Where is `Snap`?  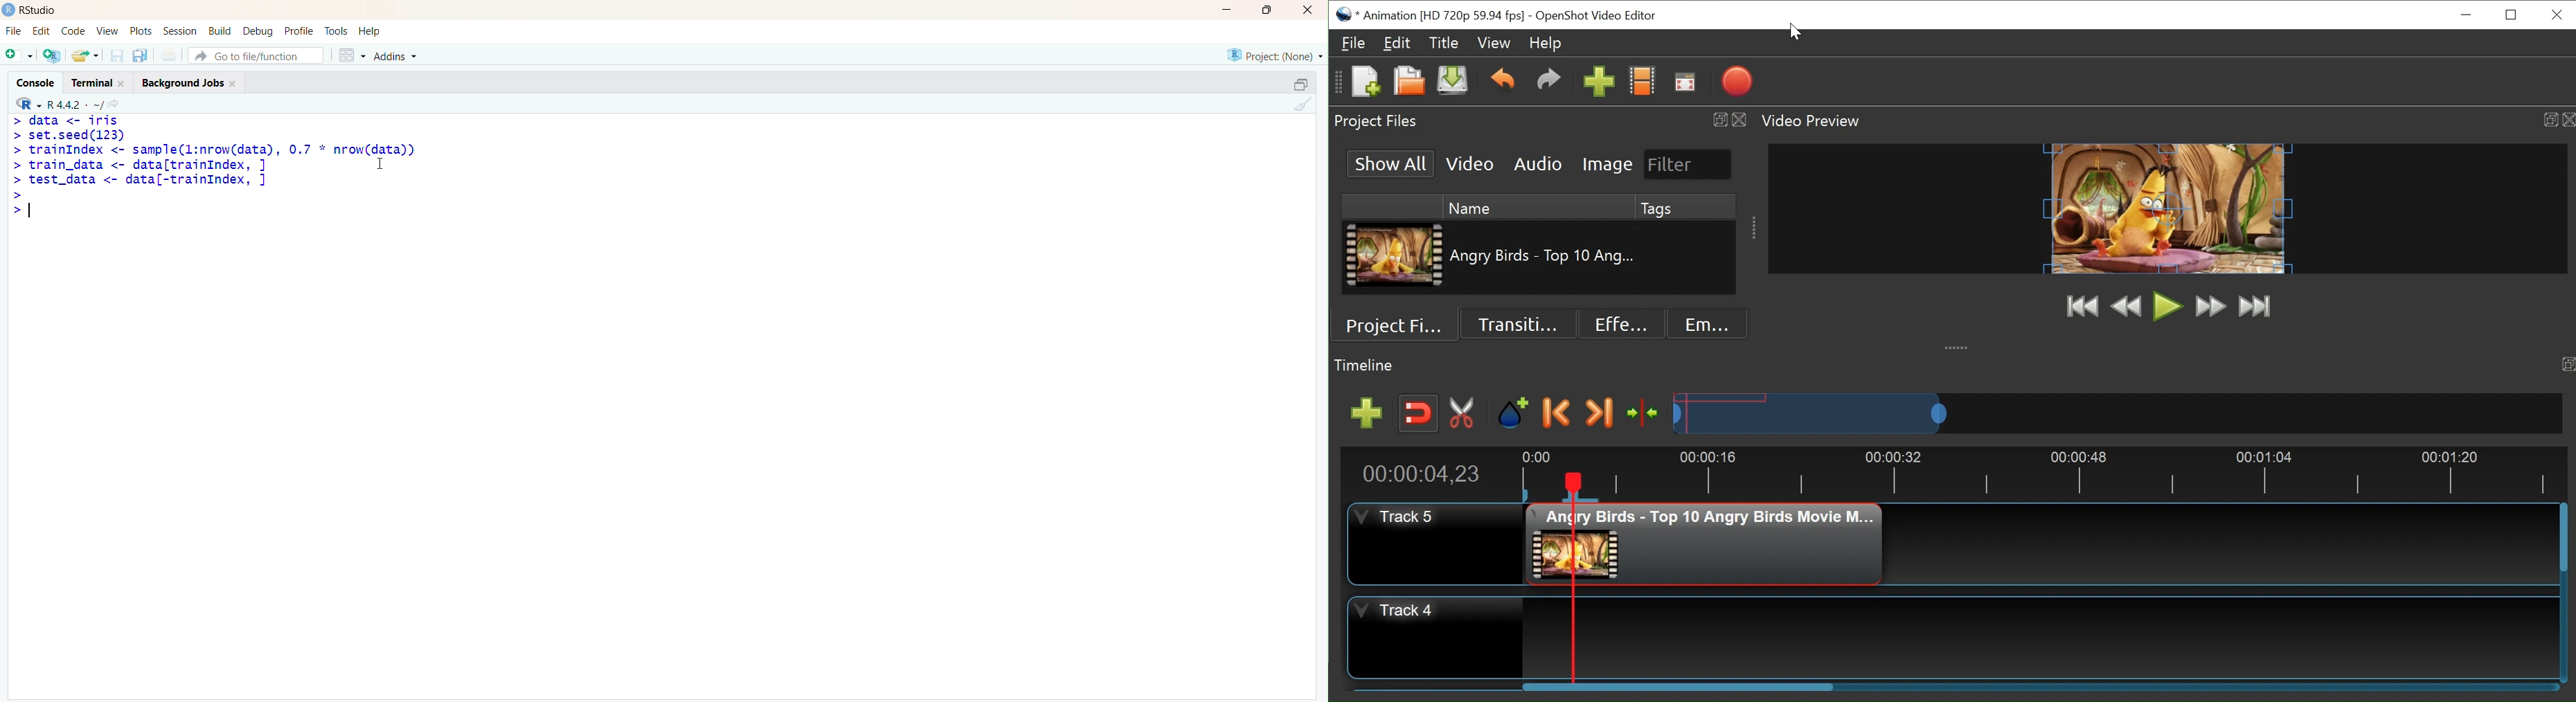
Snap is located at coordinates (1417, 413).